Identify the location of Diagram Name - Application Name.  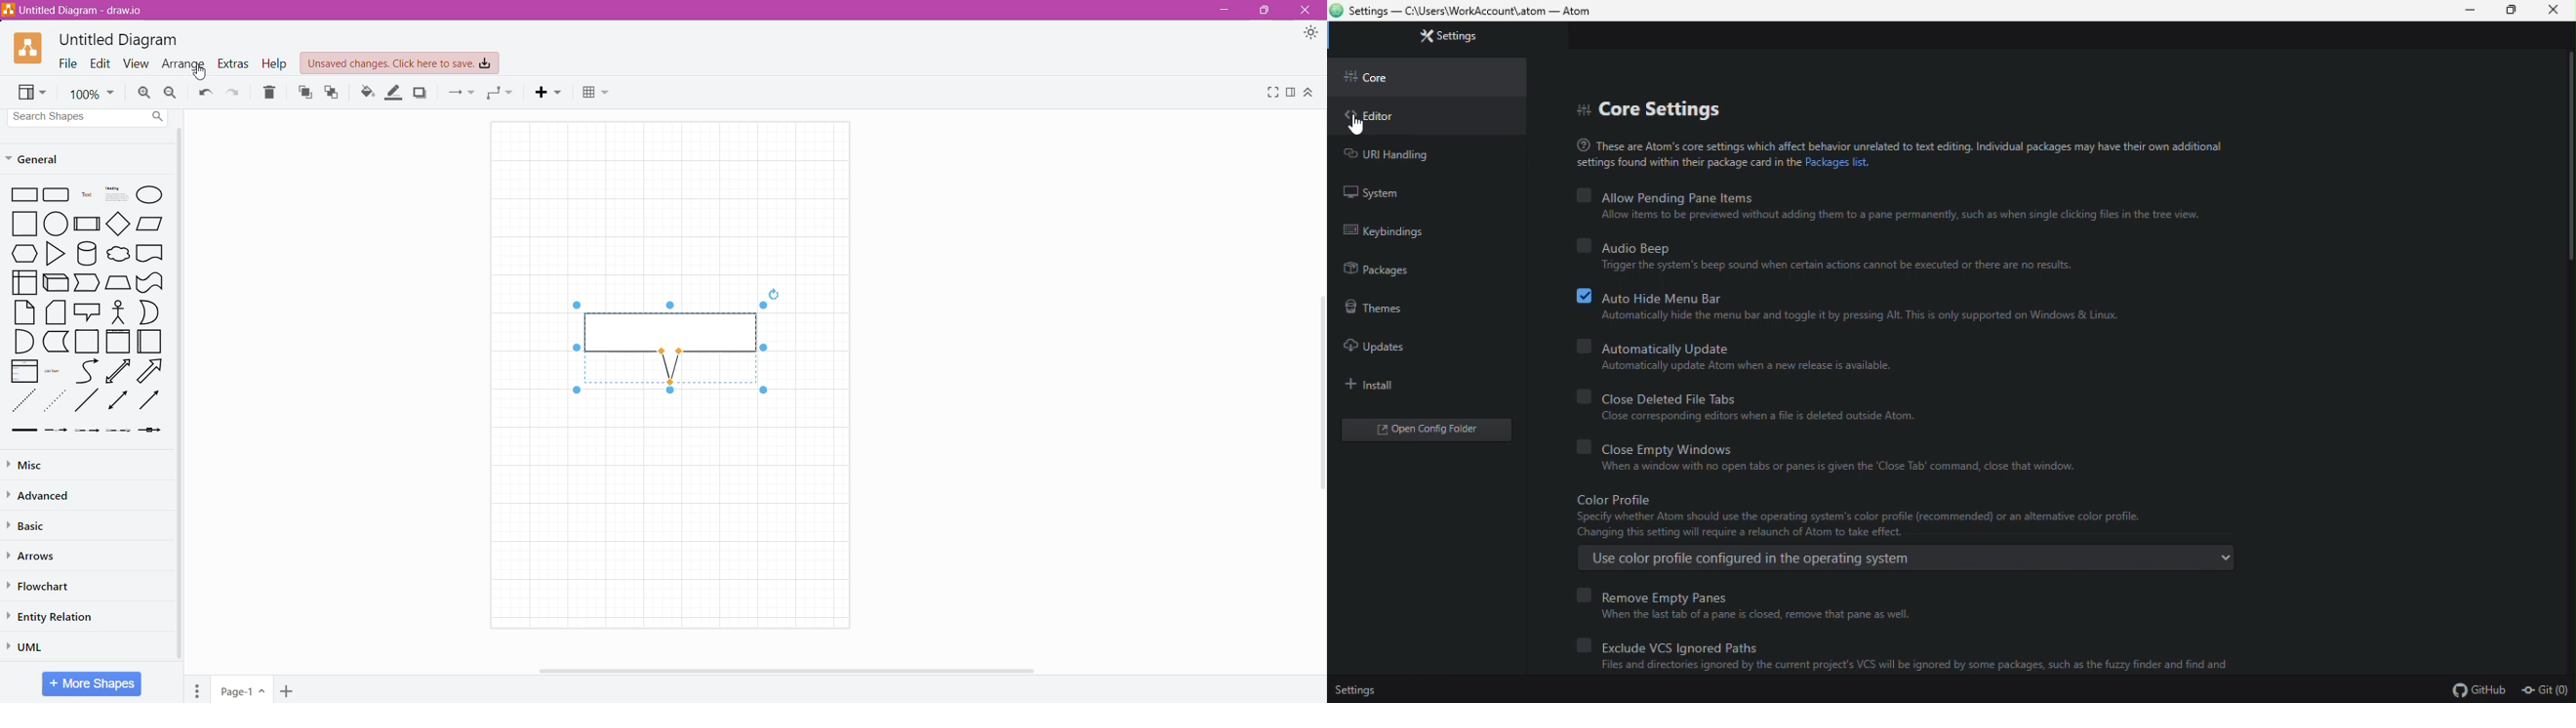
(75, 10).